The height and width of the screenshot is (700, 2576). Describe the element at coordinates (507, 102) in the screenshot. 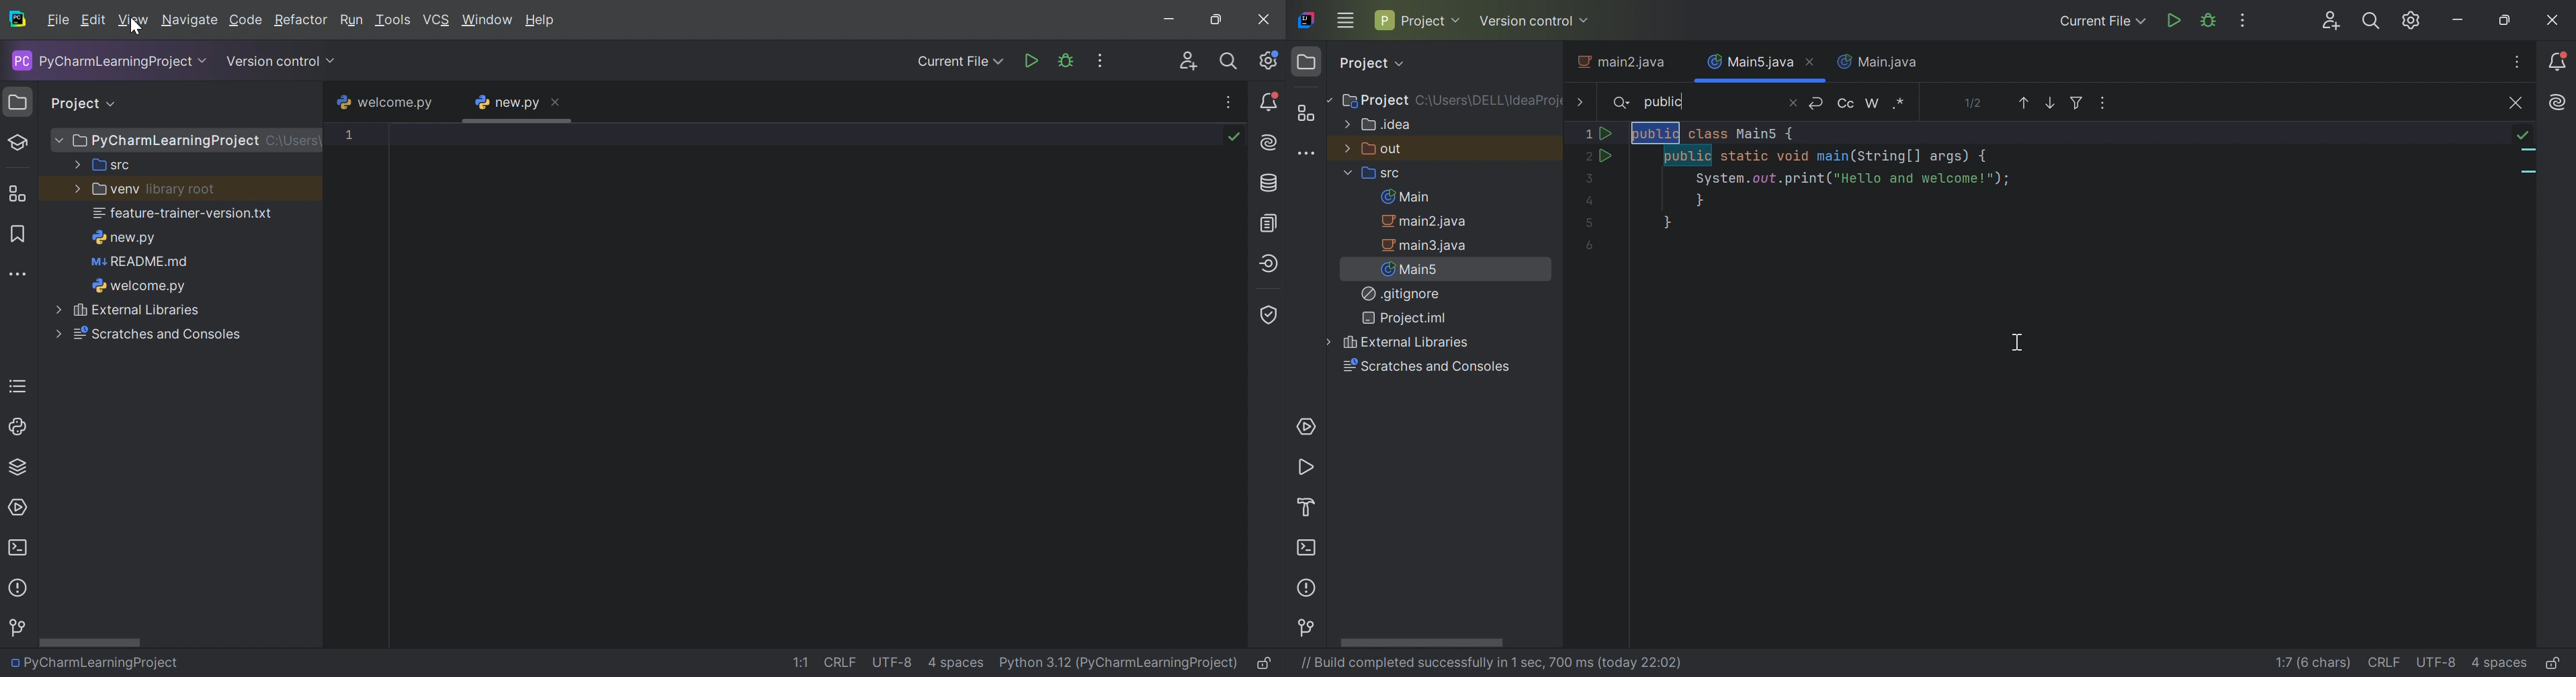

I see `new.py` at that location.